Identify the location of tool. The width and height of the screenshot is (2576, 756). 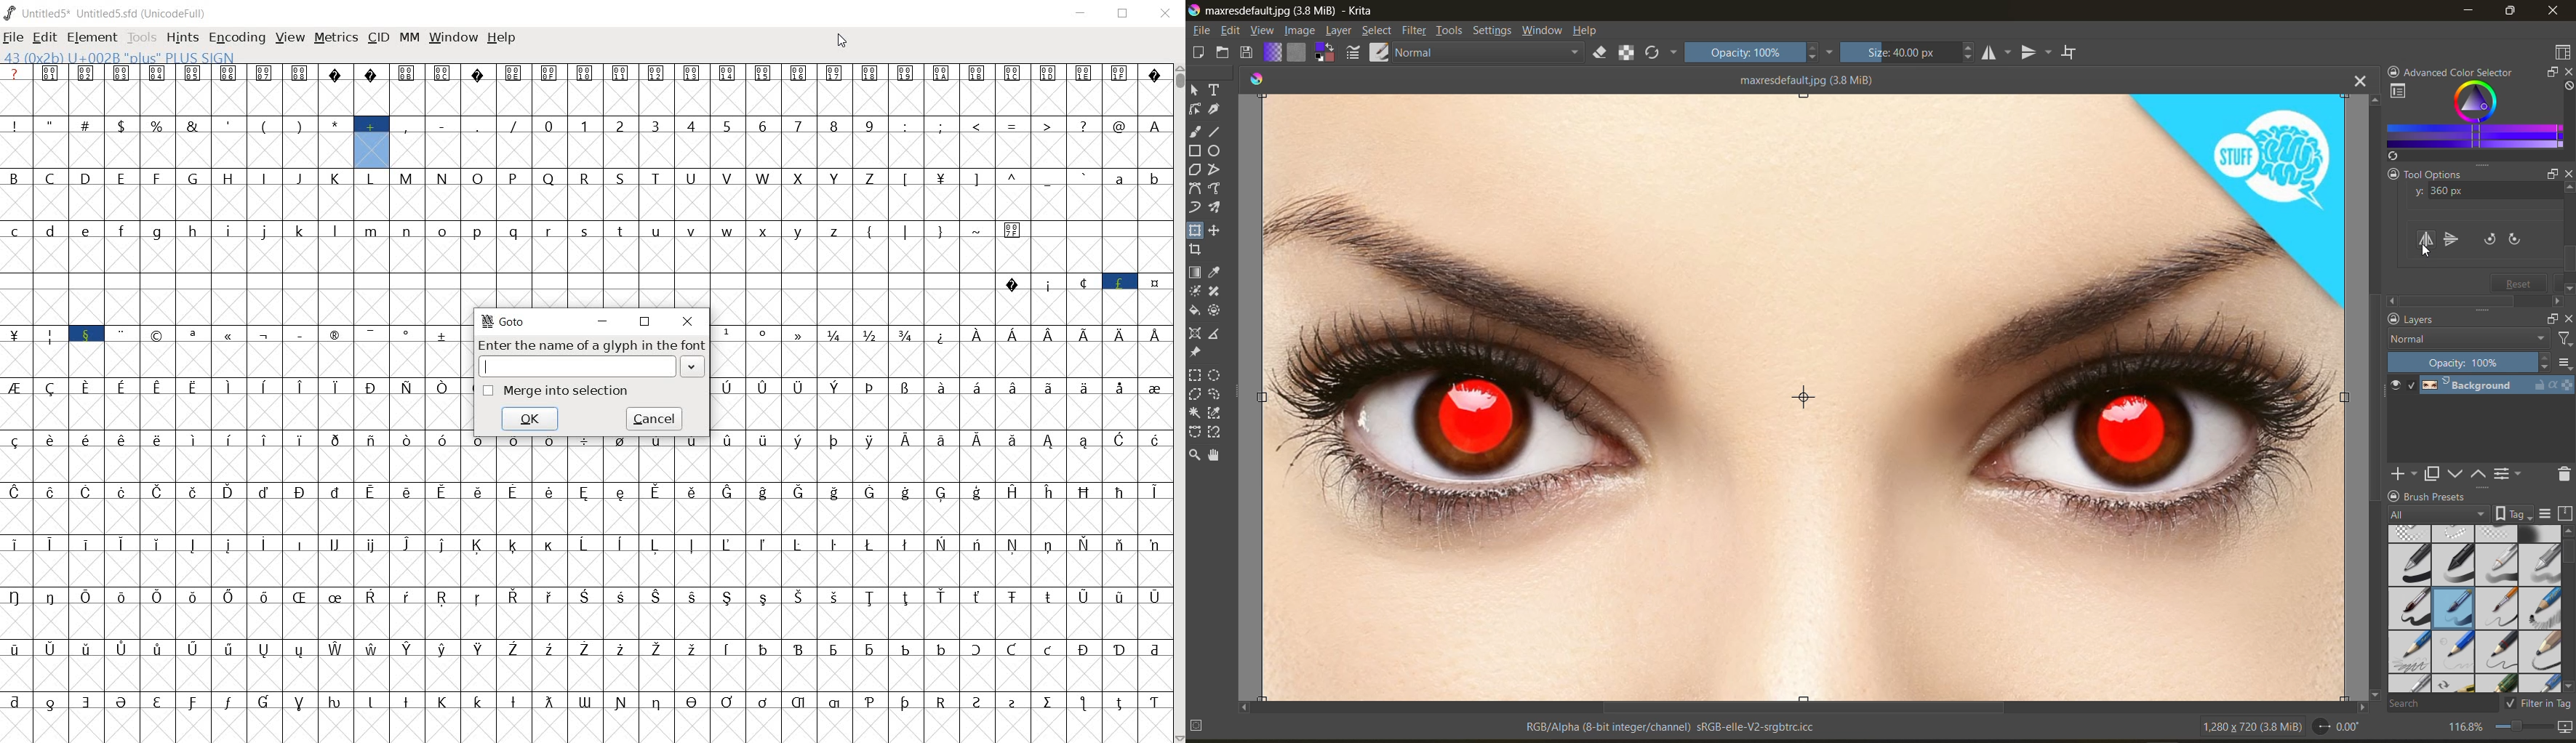
(1214, 170).